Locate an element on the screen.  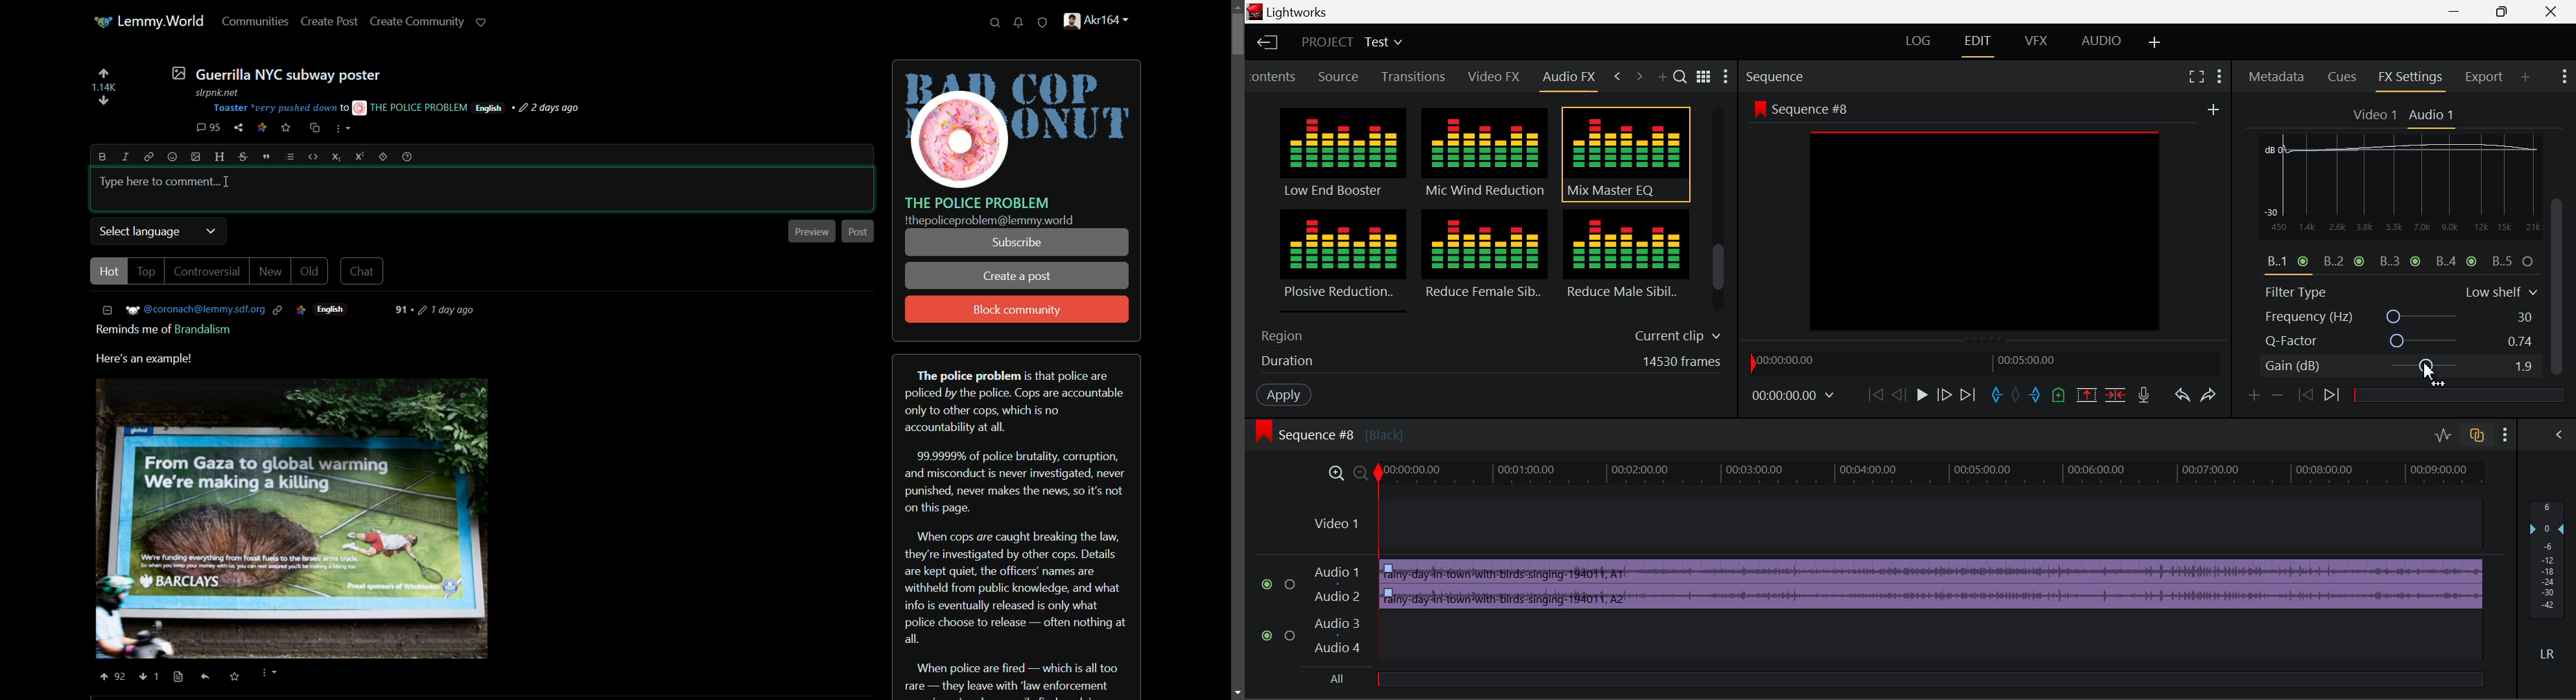
AUDIO Layout is located at coordinates (2100, 42).